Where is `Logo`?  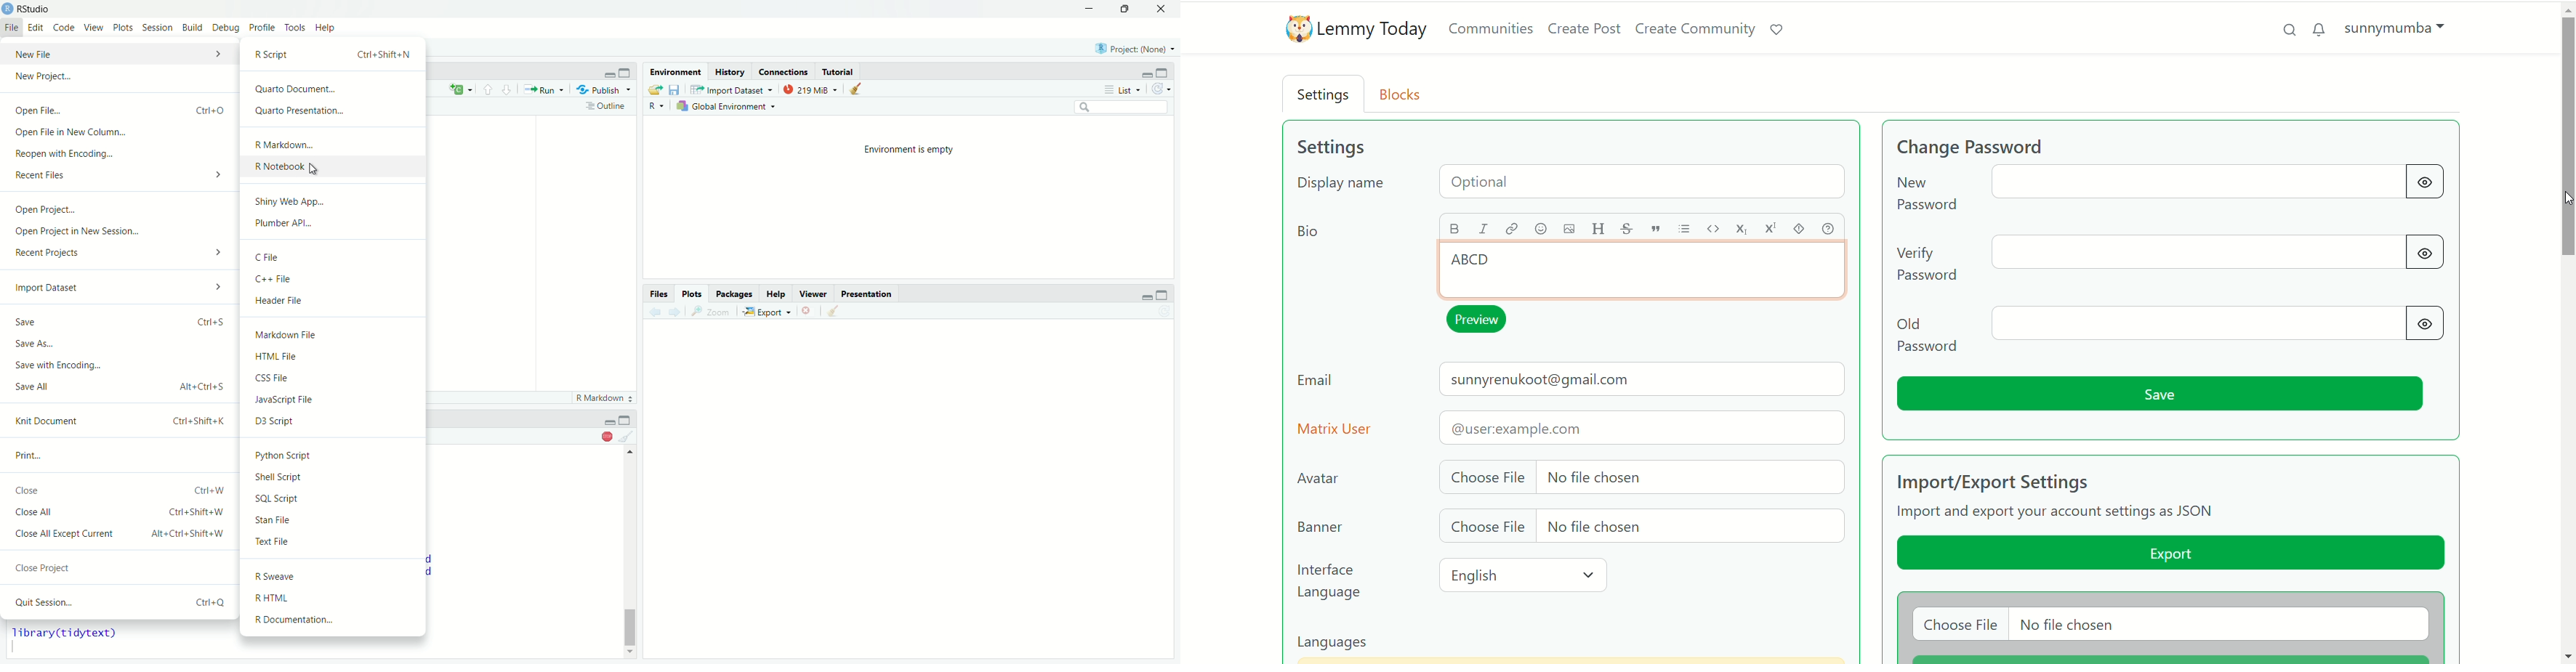 Logo is located at coordinates (7, 9).